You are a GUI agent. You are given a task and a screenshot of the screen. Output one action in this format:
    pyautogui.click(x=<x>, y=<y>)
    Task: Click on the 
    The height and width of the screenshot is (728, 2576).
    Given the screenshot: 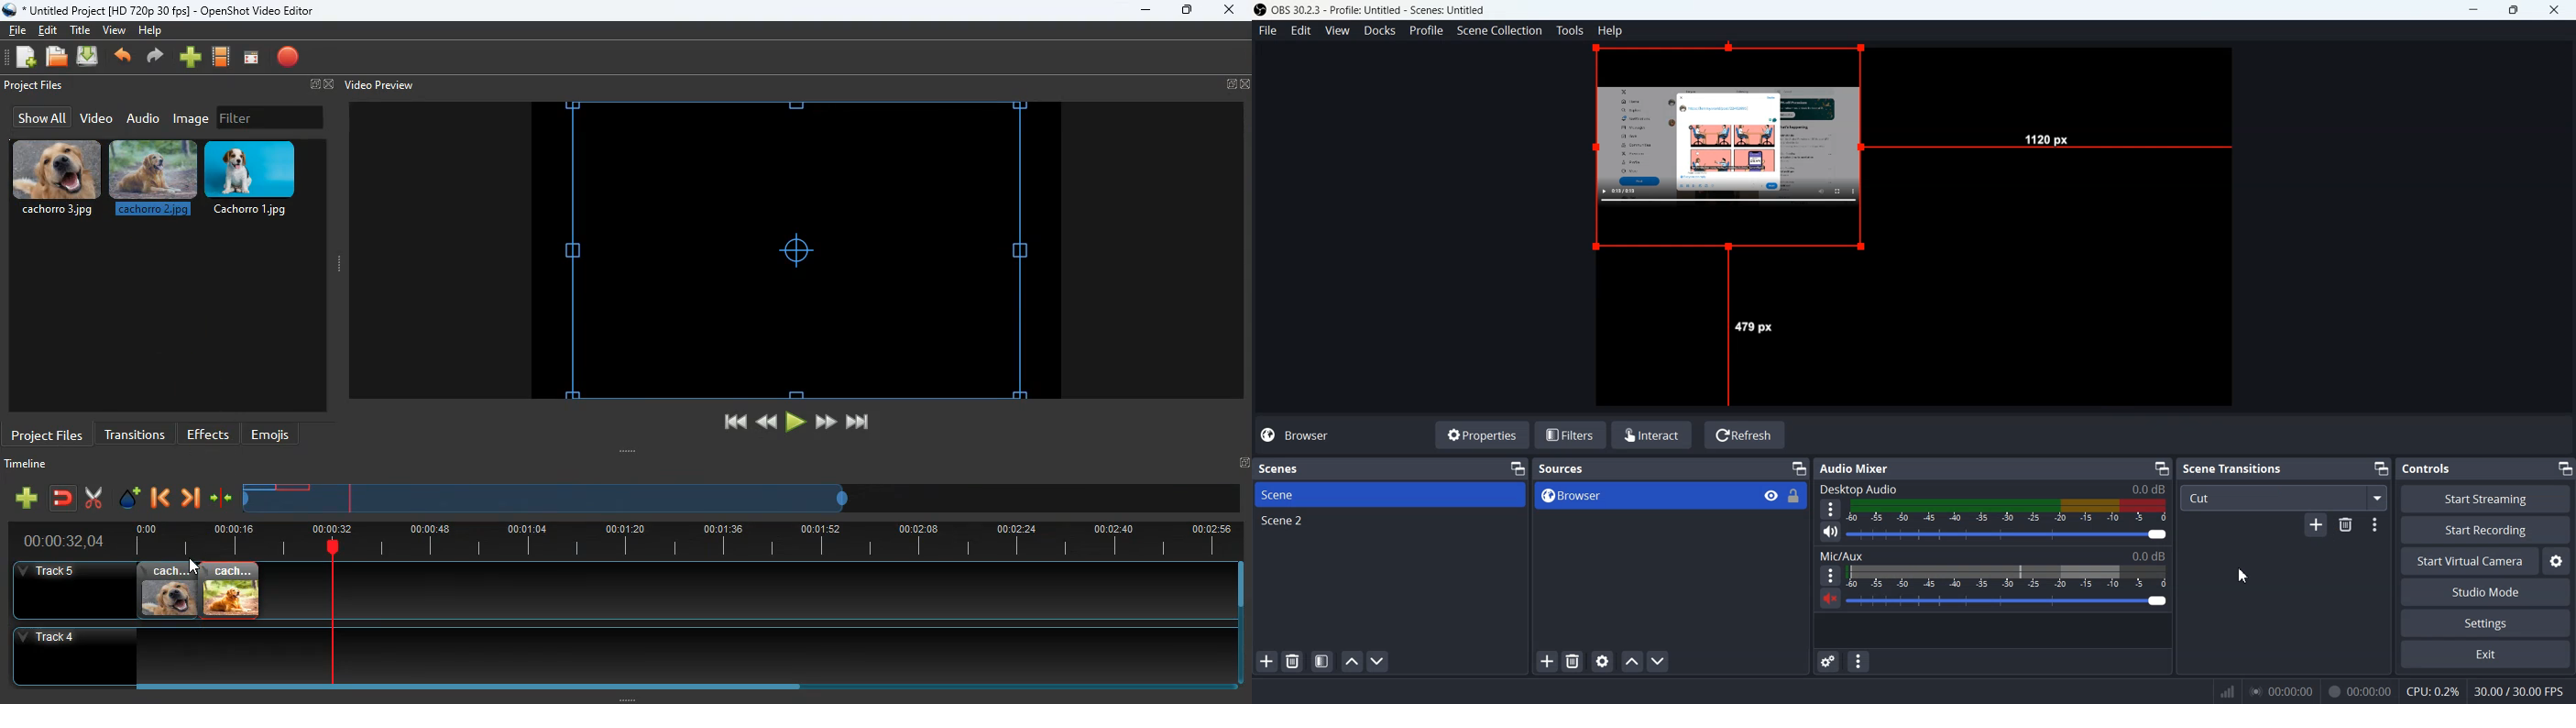 What is the action you would take?
    pyautogui.click(x=2283, y=691)
    